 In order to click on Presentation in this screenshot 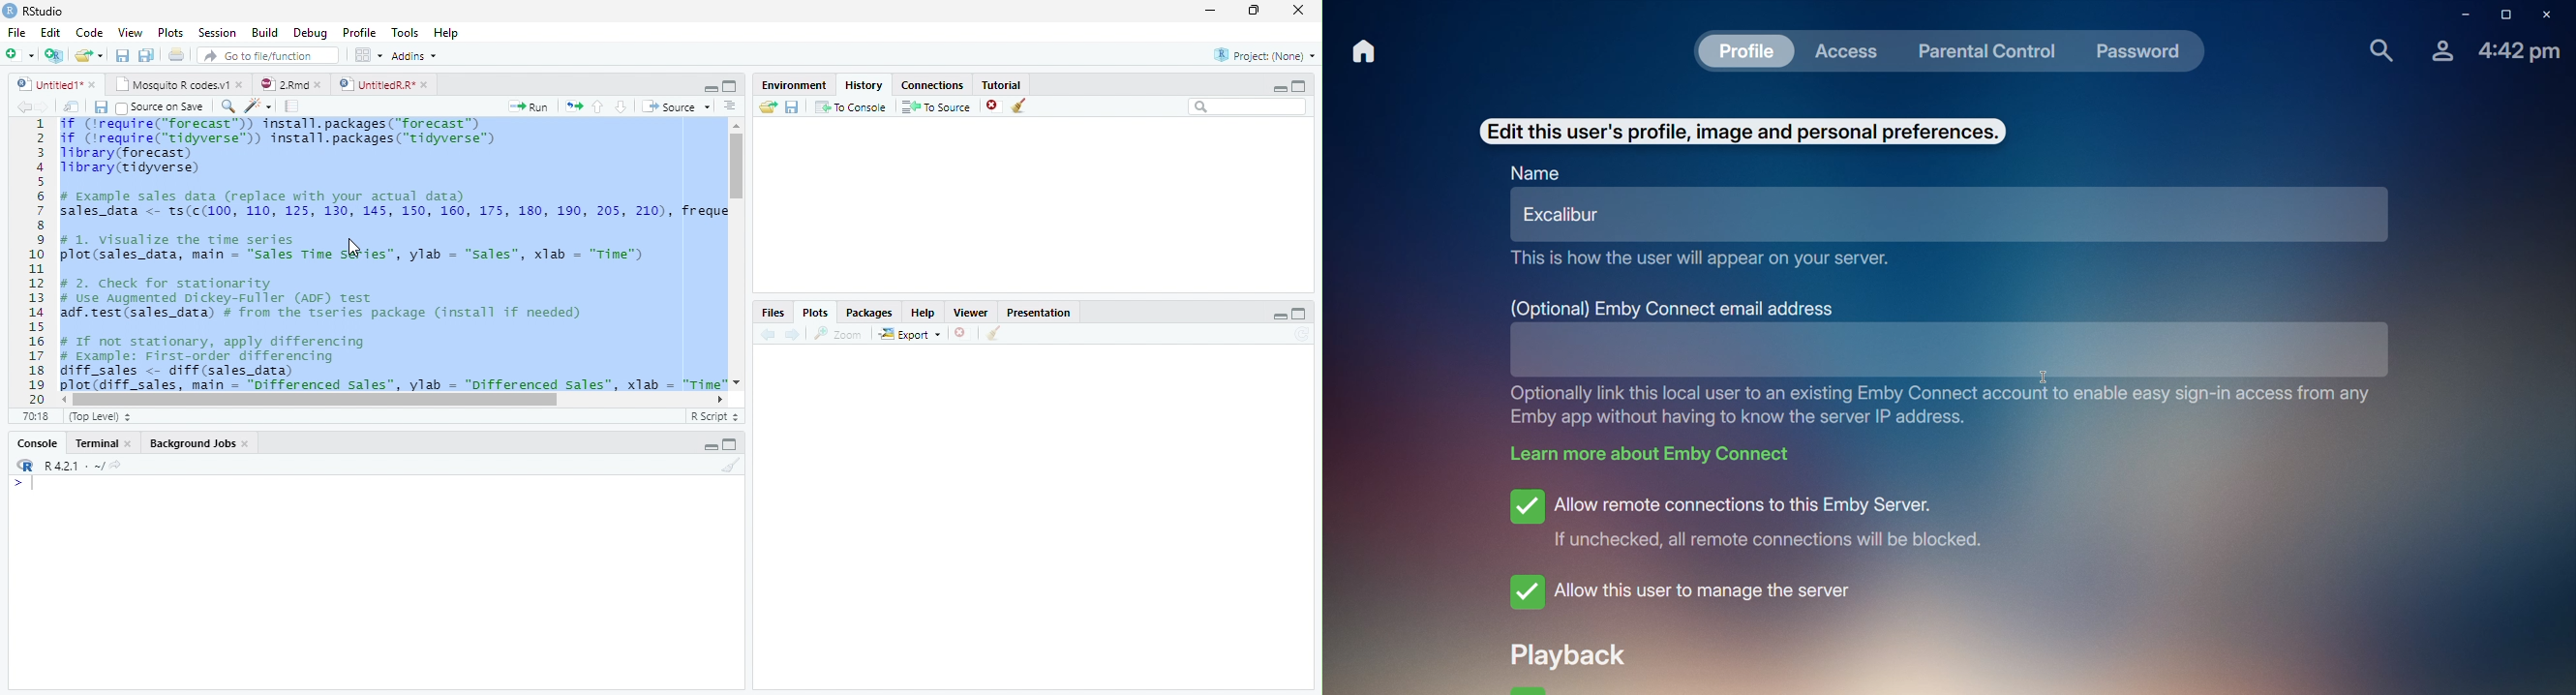, I will do `click(1039, 313)`.